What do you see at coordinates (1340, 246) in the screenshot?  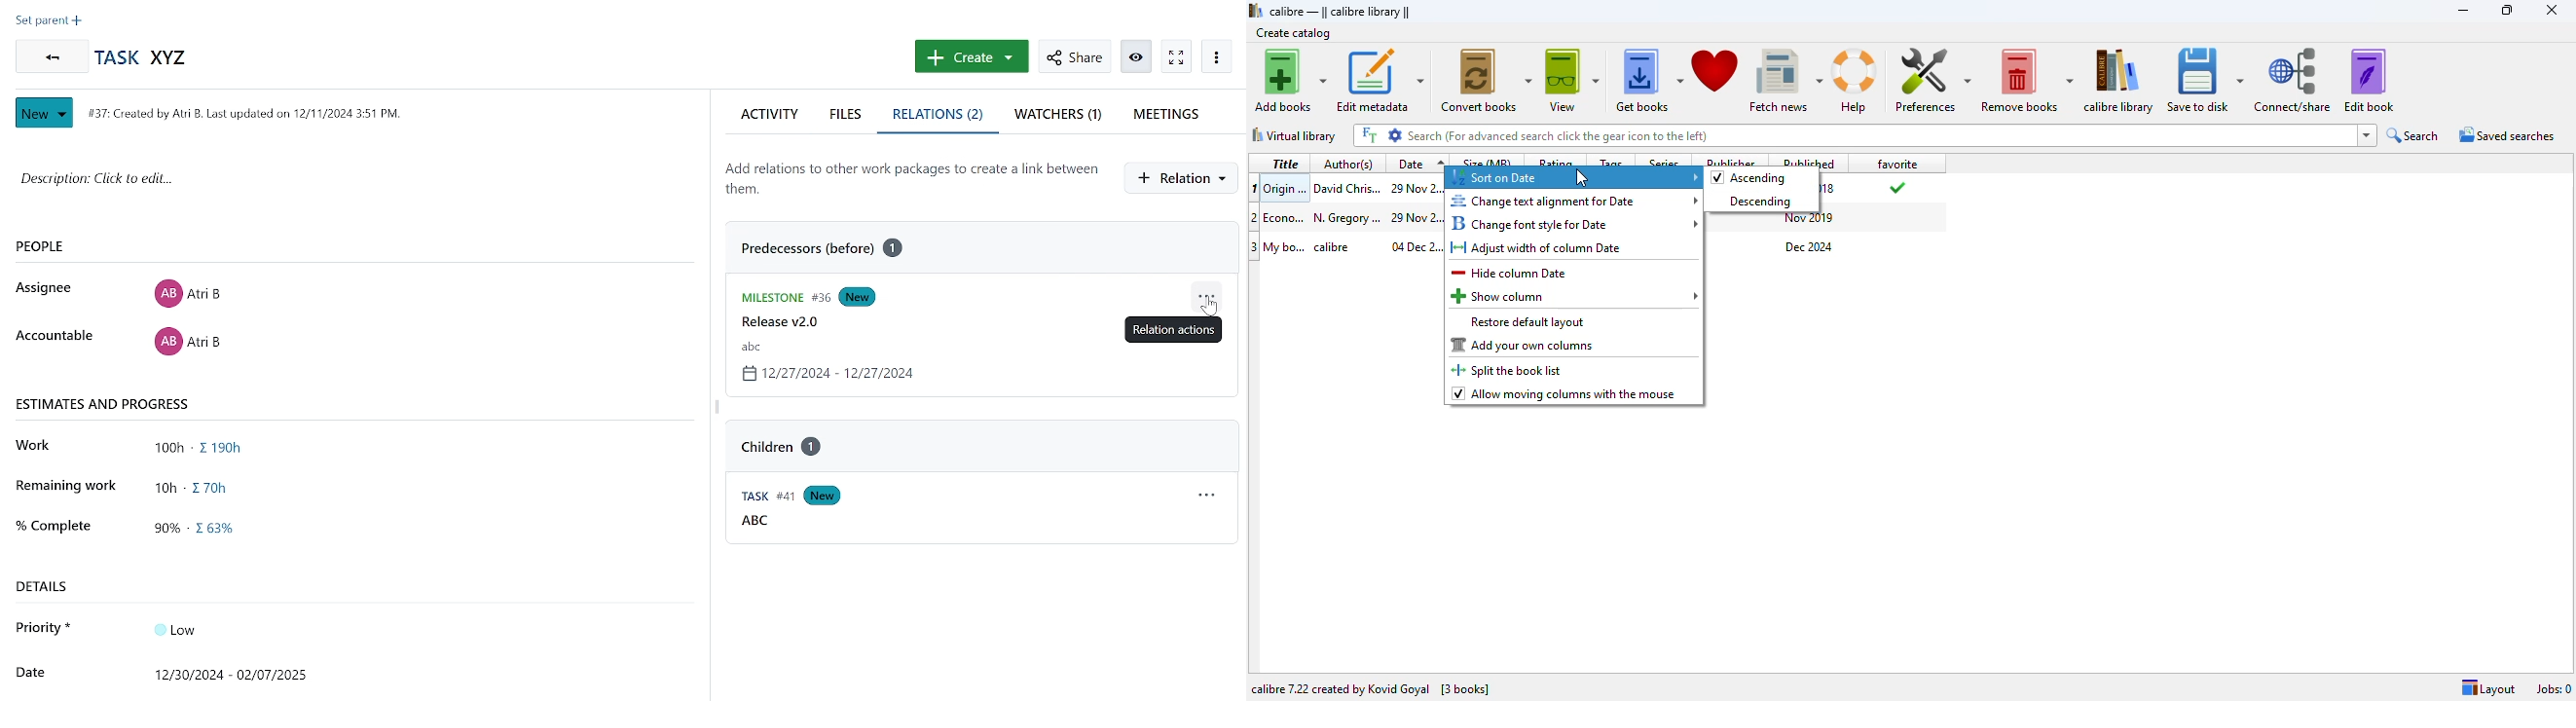 I see `author` at bounding box center [1340, 246].